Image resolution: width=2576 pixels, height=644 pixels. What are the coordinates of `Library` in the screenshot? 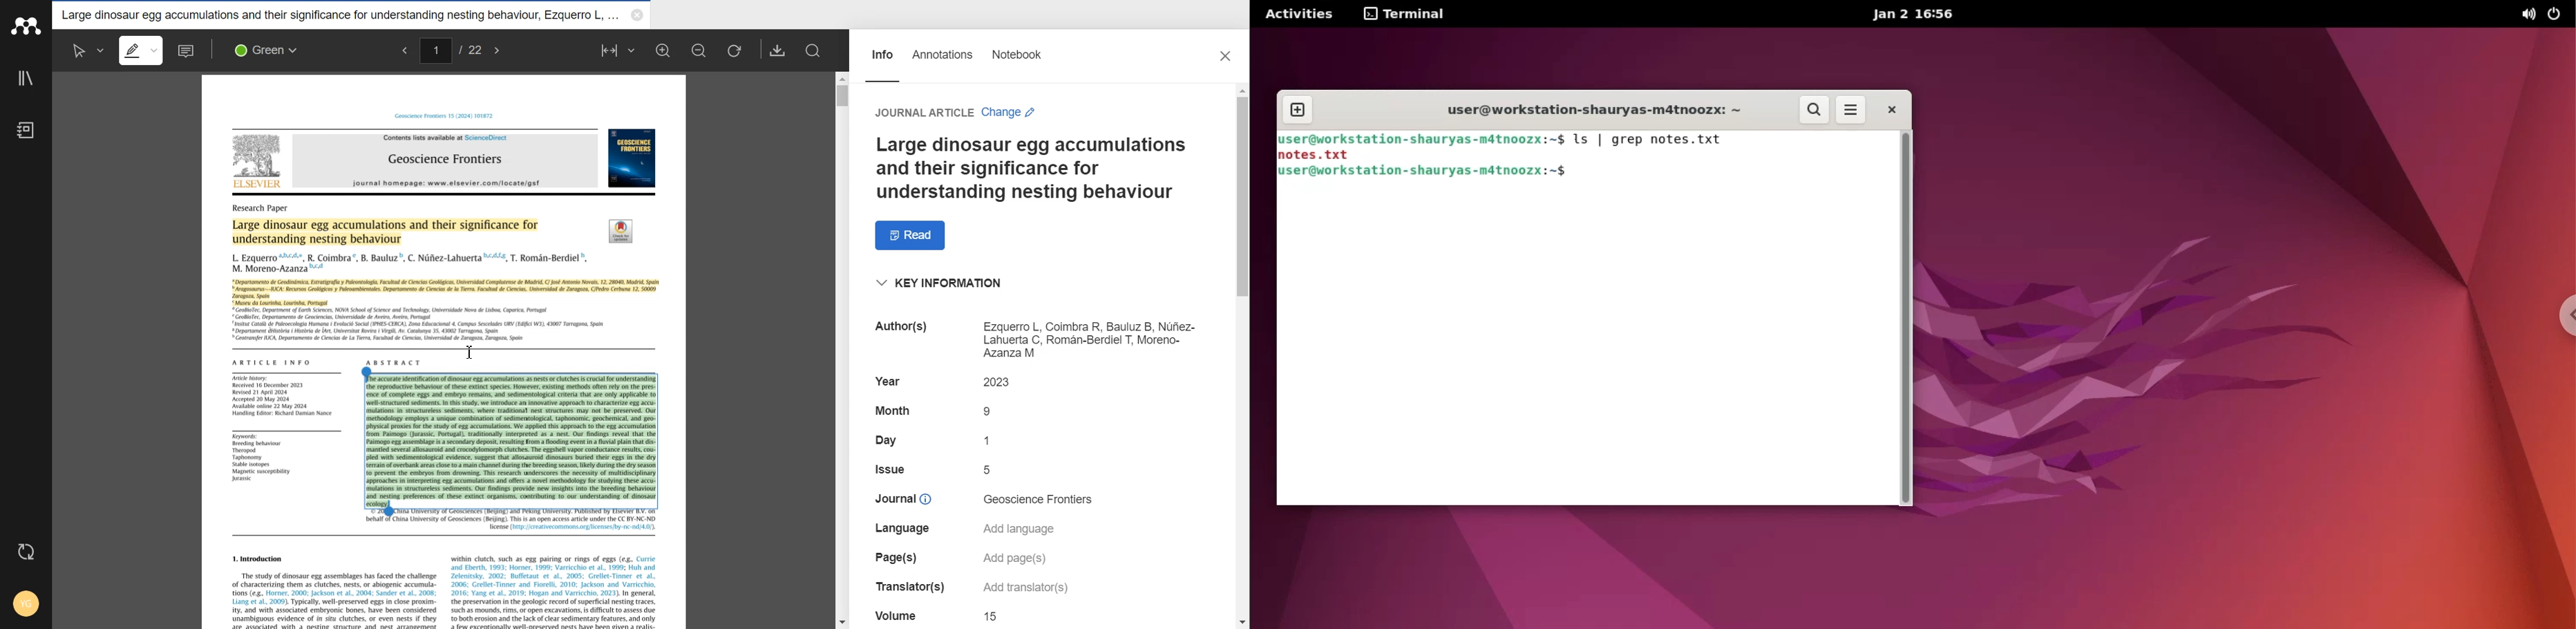 It's located at (25, 79).